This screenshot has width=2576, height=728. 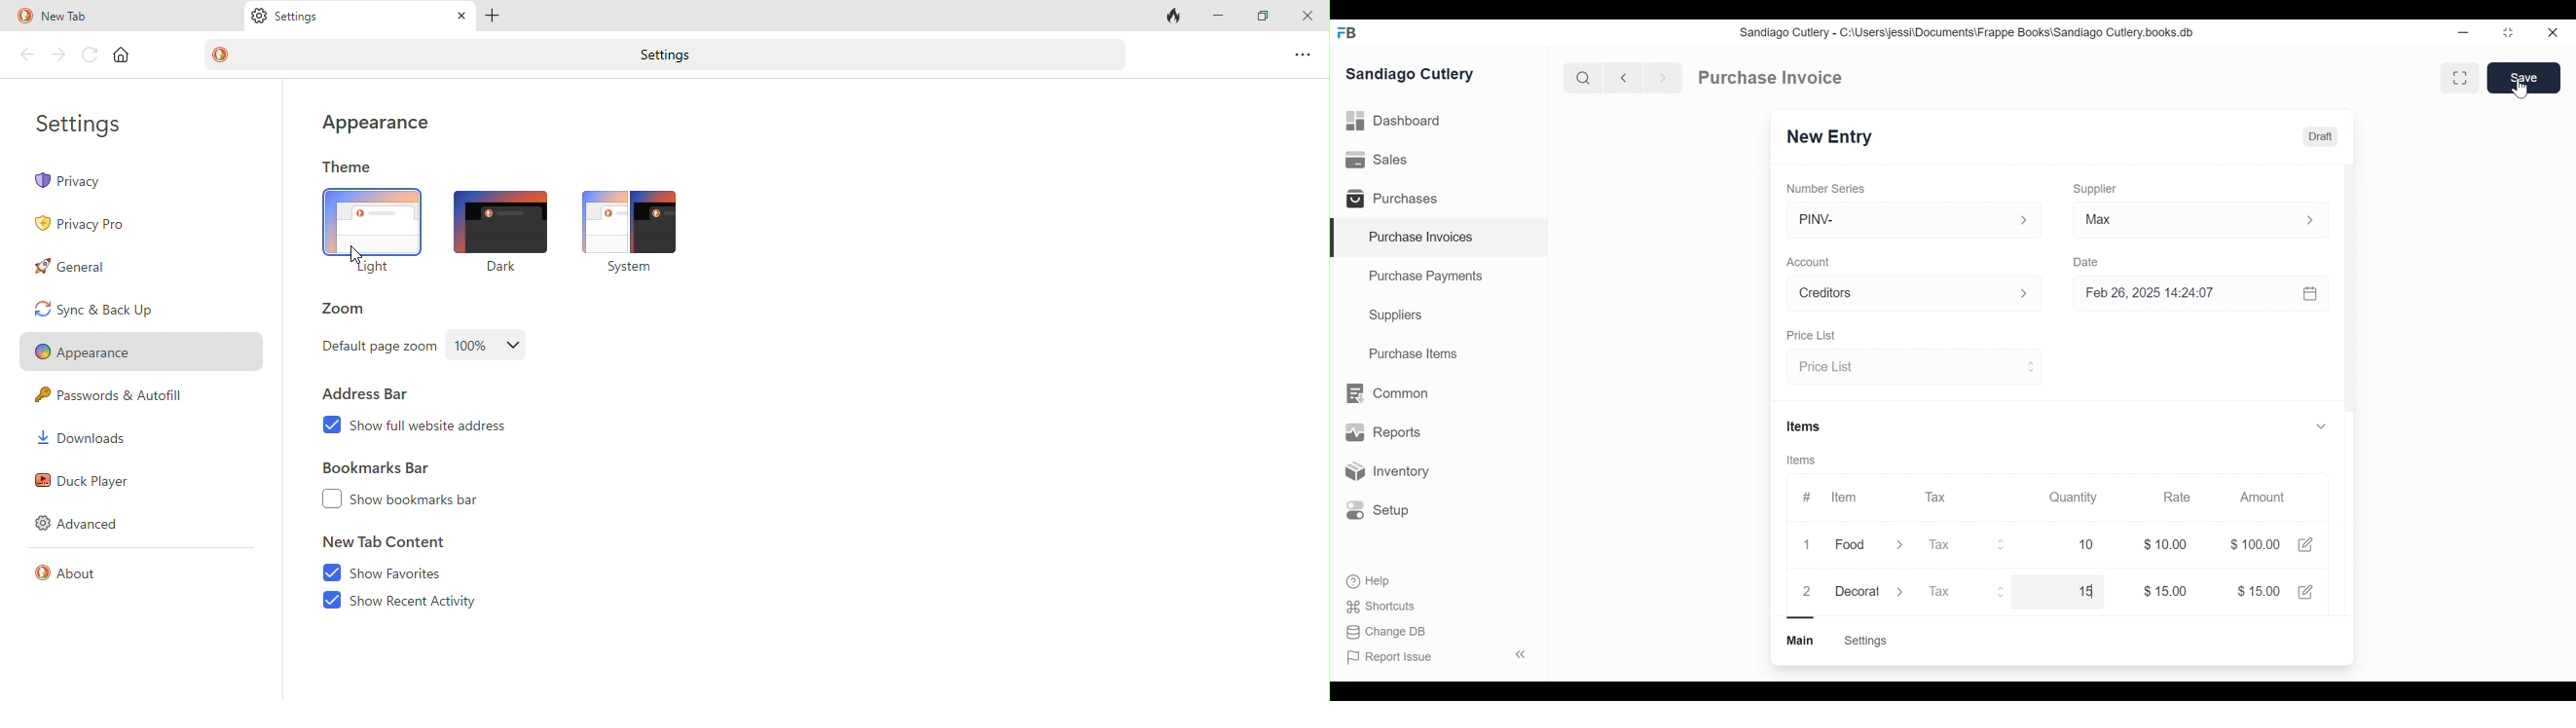 I want to click on 1, so click(x=1810, y=545).